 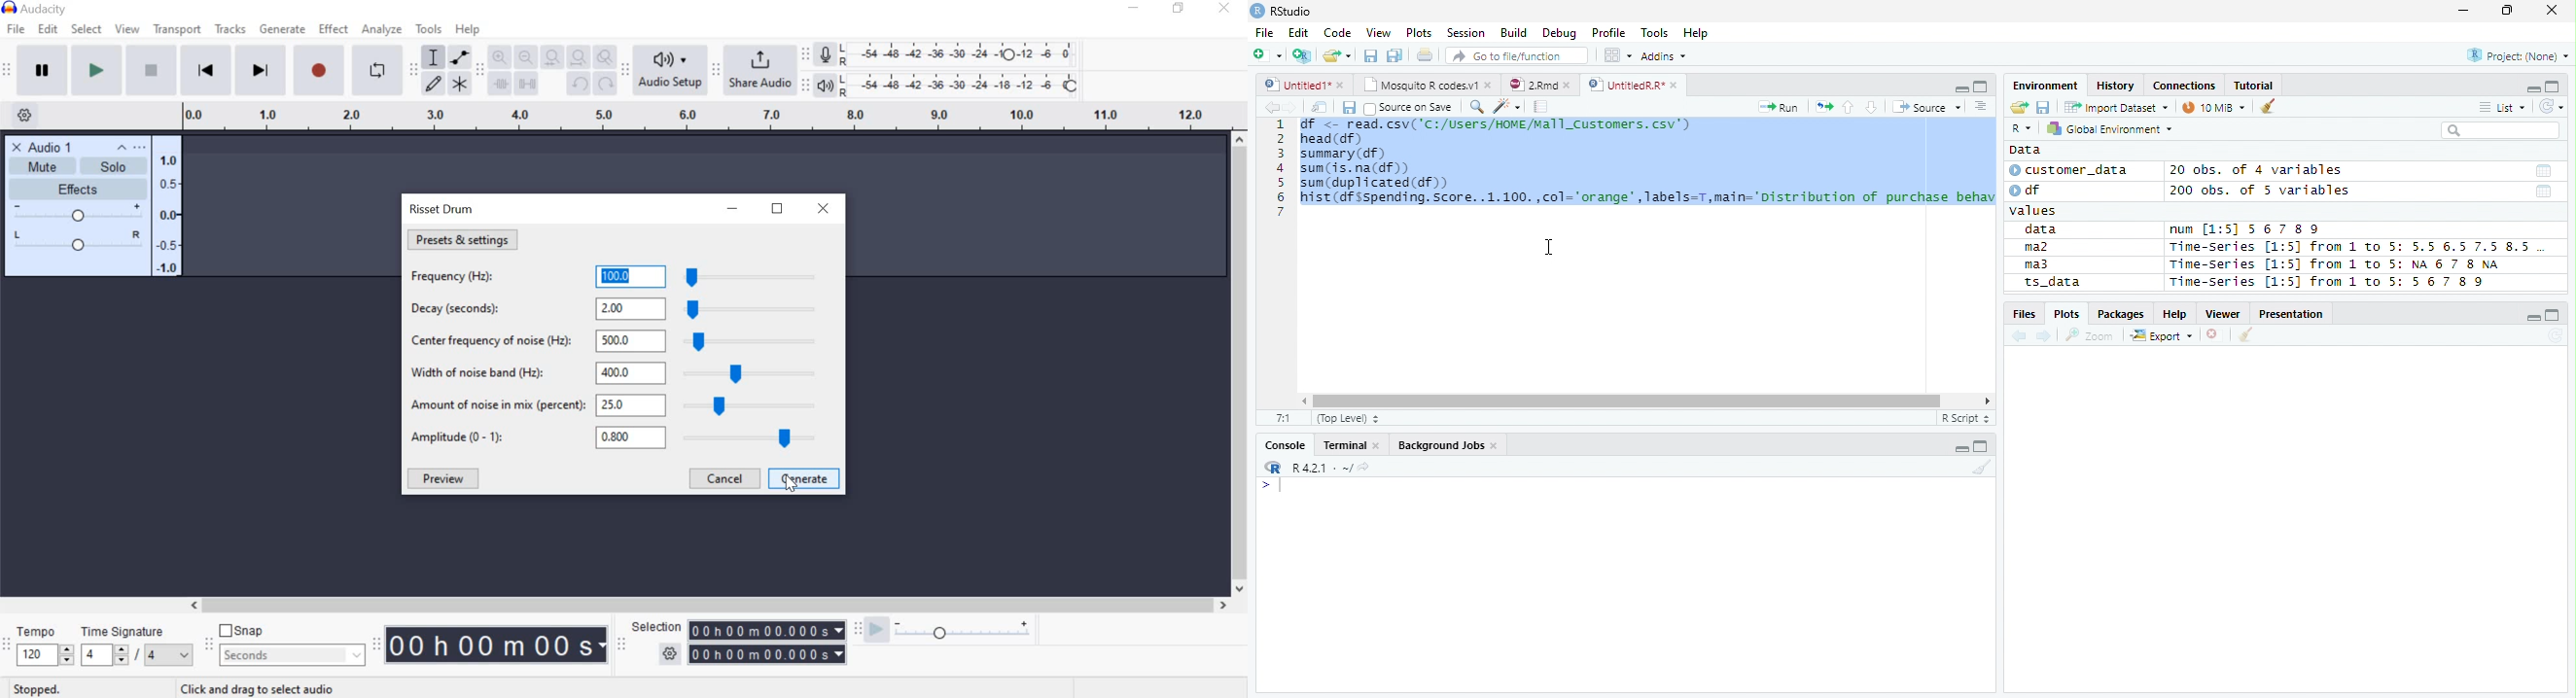 I want to click on Edit, so click(x=1297, y=31).